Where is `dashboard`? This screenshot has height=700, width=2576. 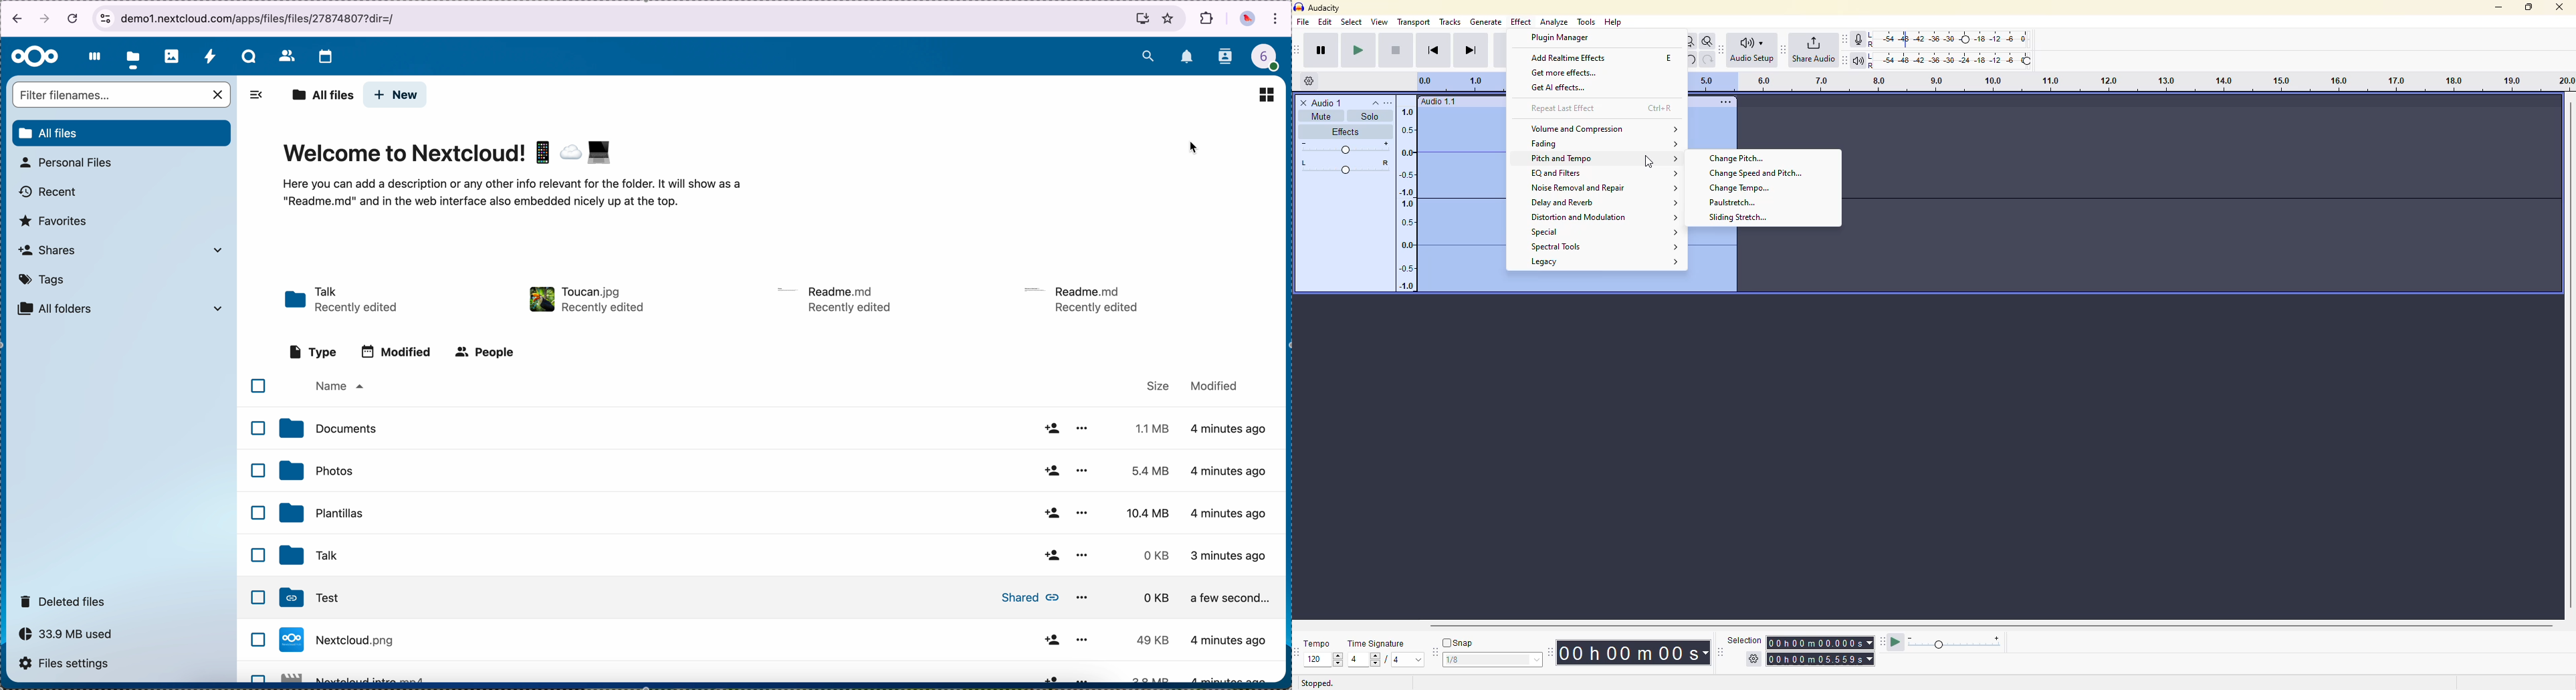 dashboard is located at coordinates (92, 56).